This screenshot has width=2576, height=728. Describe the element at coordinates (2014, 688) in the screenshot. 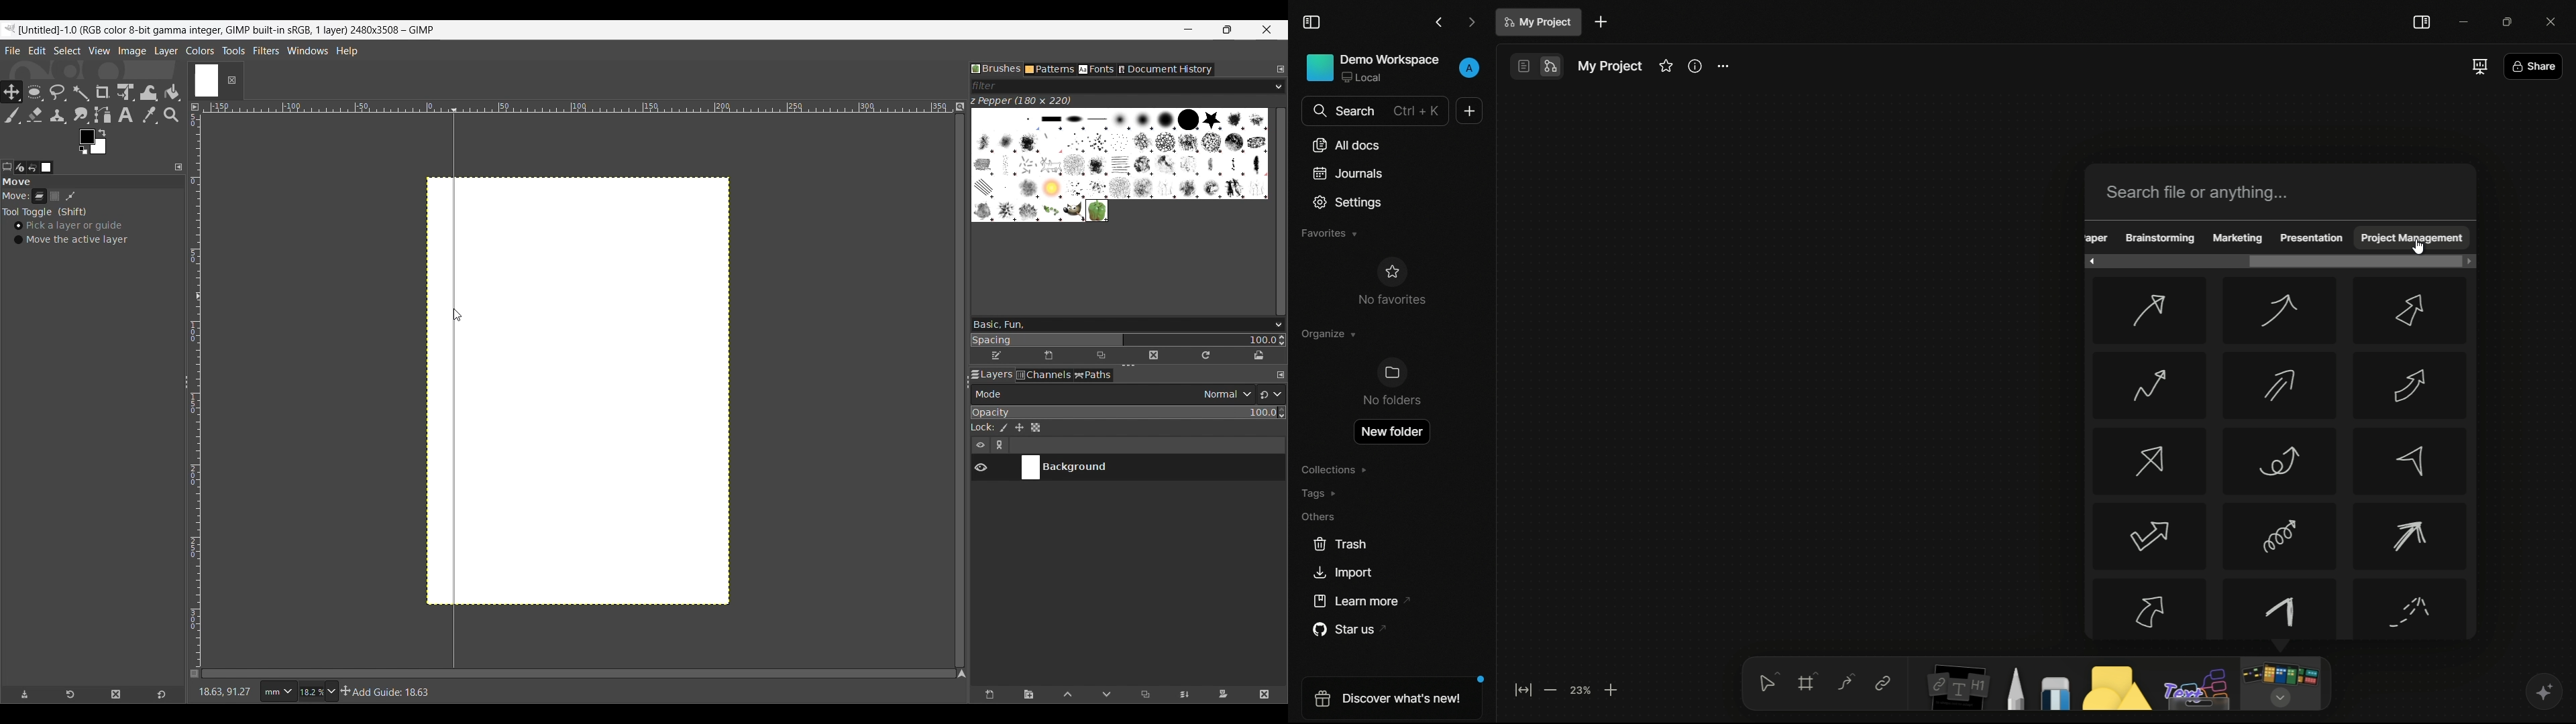

I see `pencil and pen` at that location.